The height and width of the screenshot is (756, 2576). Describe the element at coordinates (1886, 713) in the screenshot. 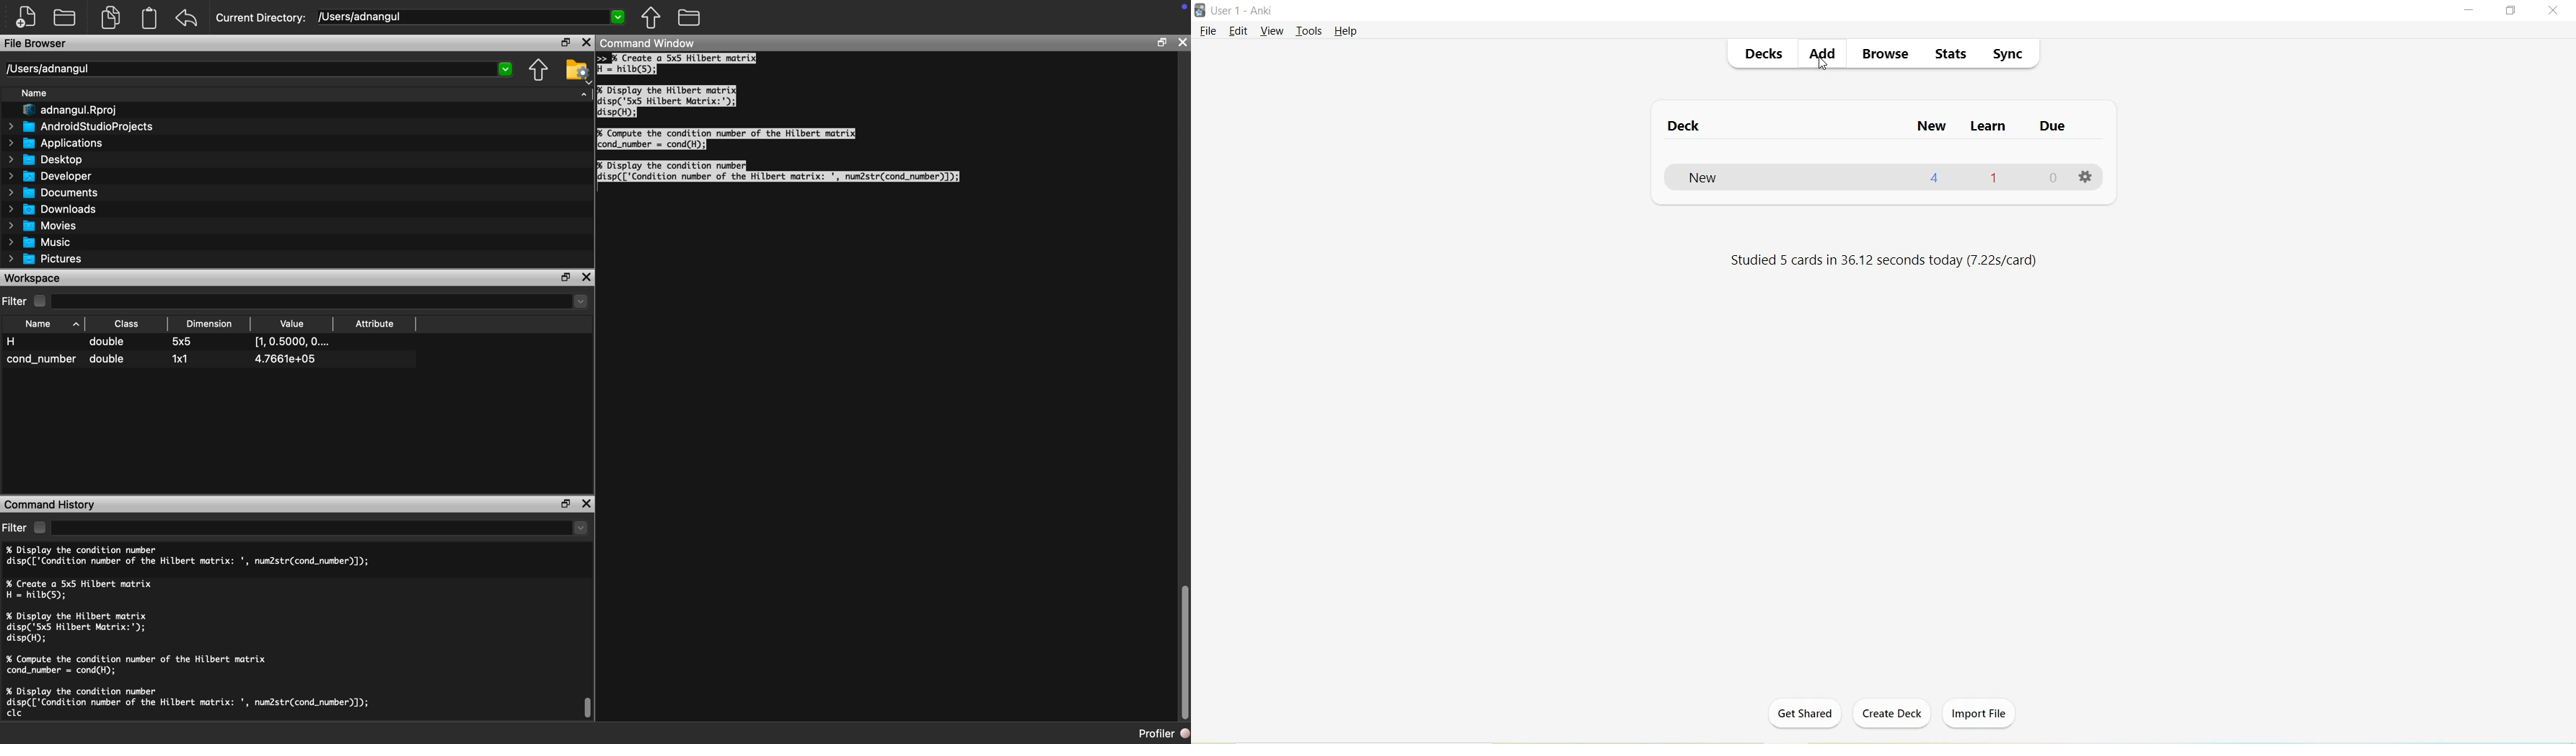

I see `Create Deck` at that location.